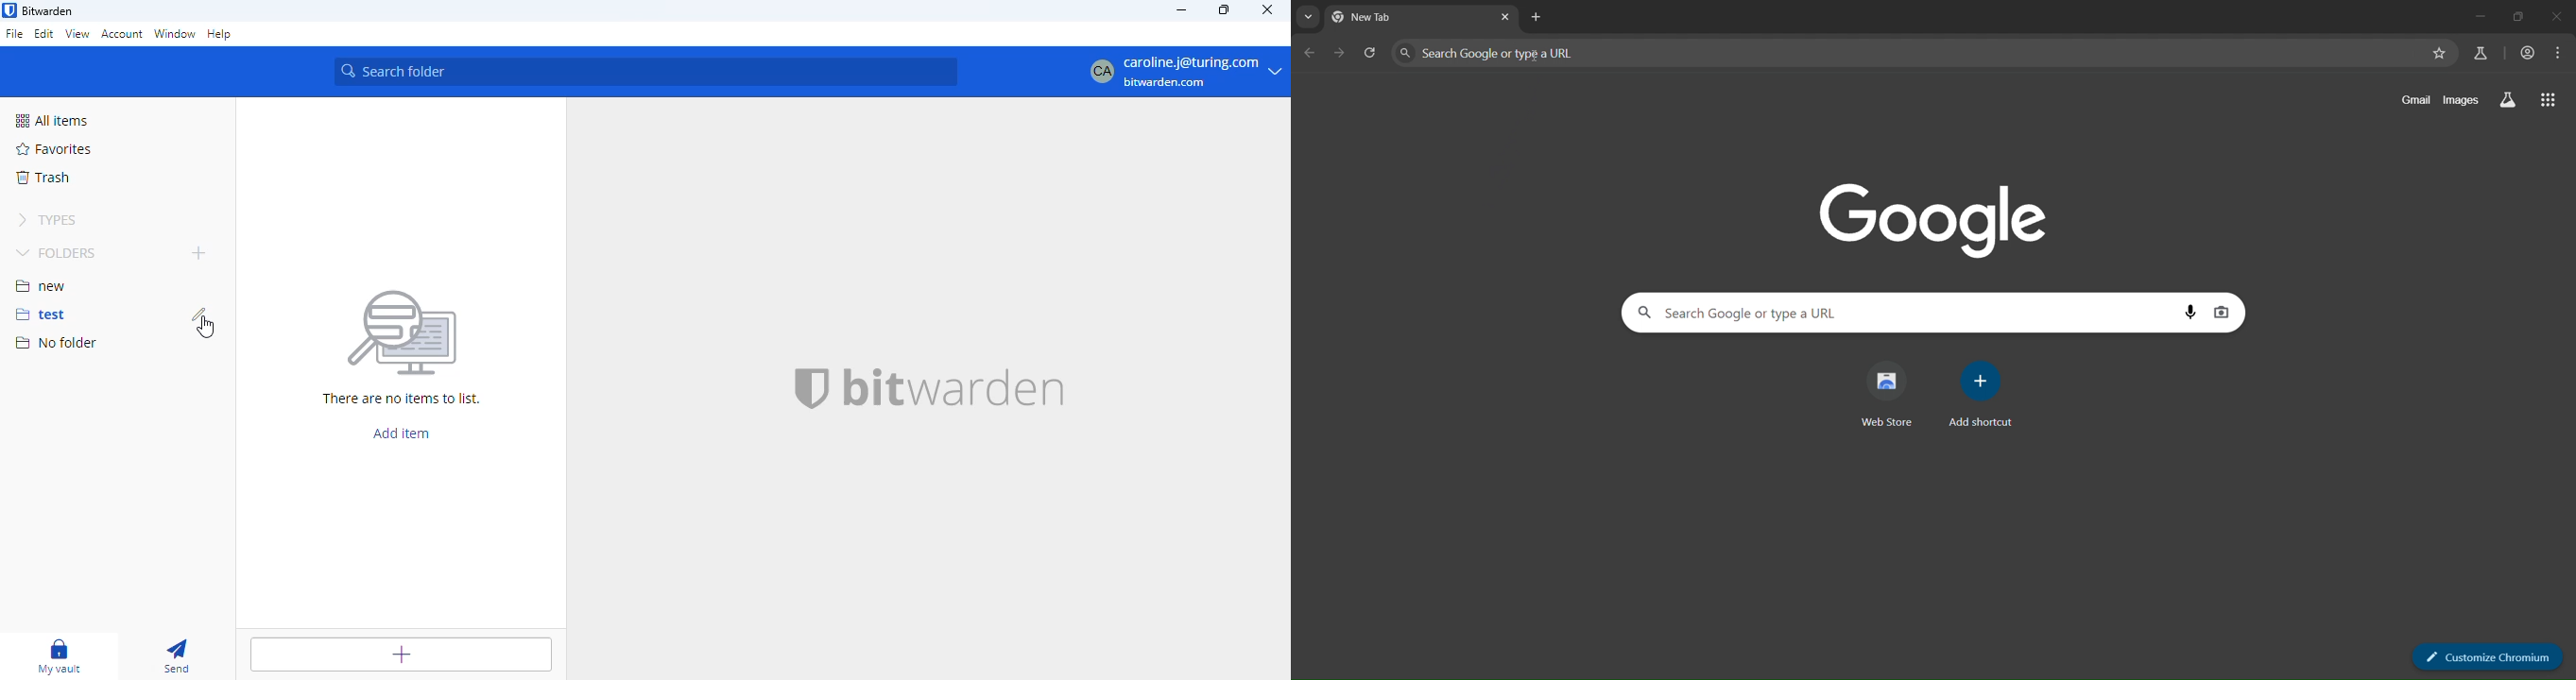 This screenshot has height=700, width=2576. I want to click on help, so click(220, 35).